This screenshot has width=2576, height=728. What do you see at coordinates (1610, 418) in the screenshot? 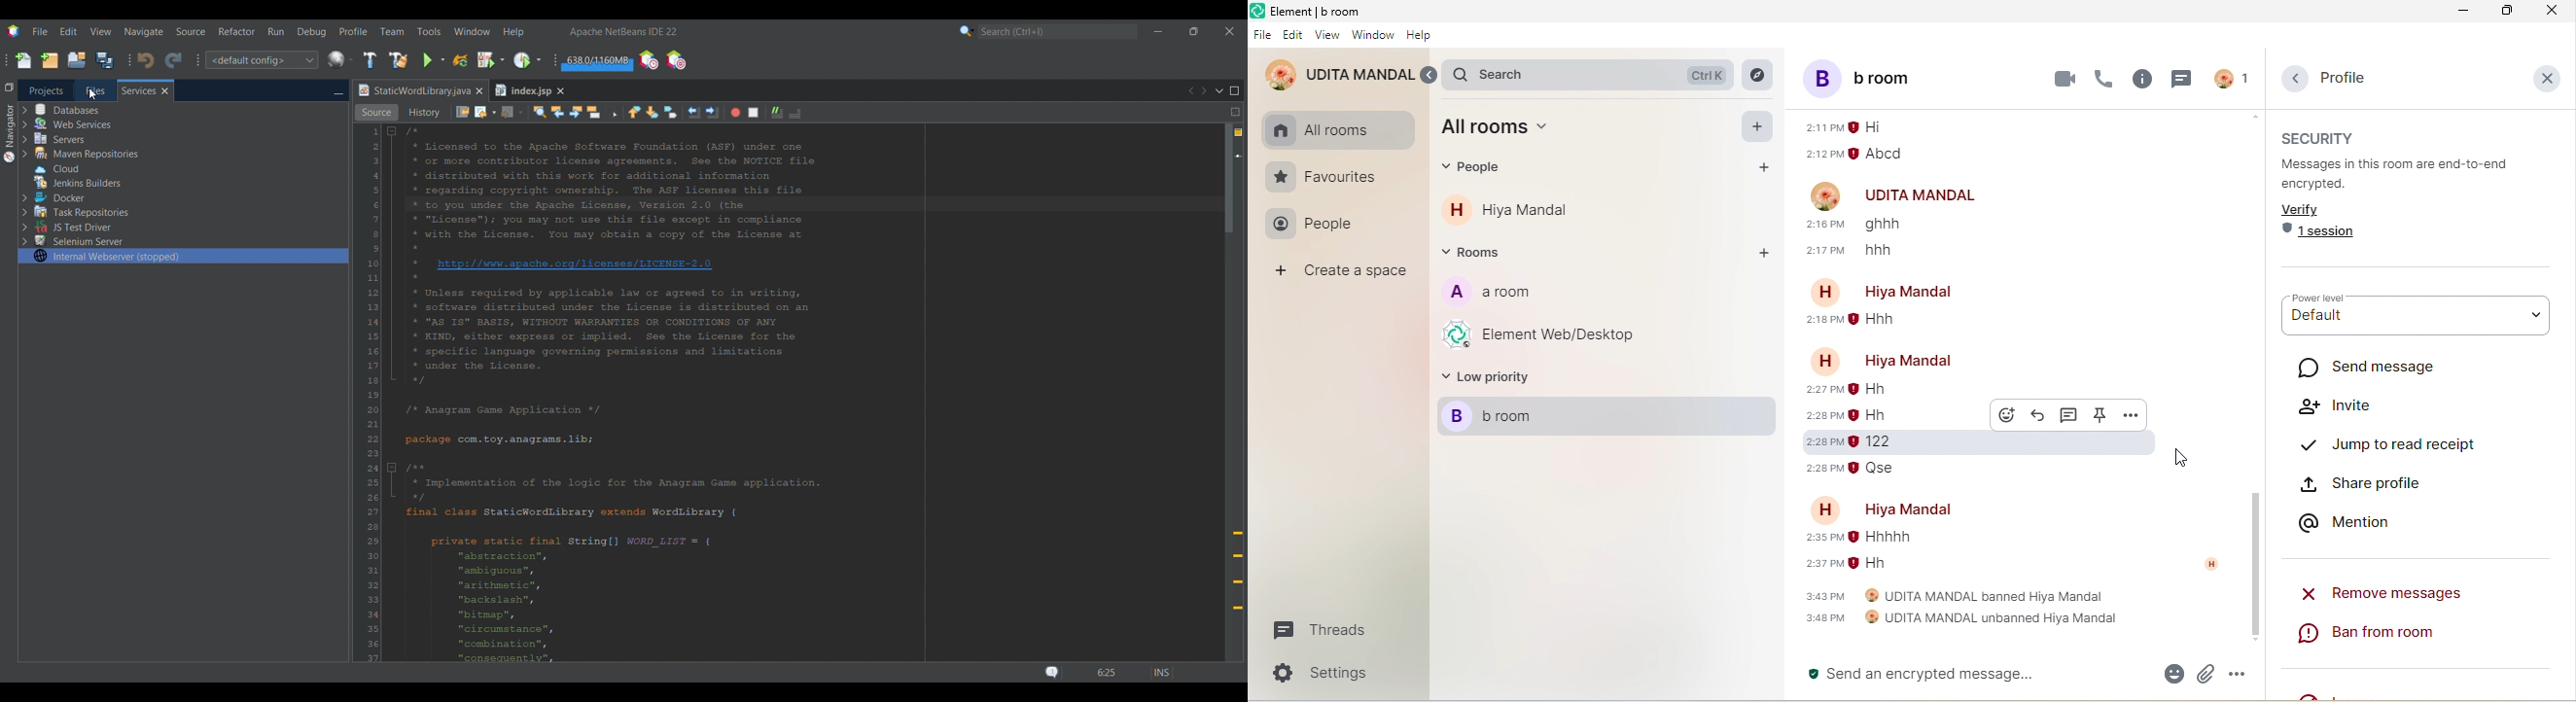
I see `b room` at bounding box center [1610, 418].